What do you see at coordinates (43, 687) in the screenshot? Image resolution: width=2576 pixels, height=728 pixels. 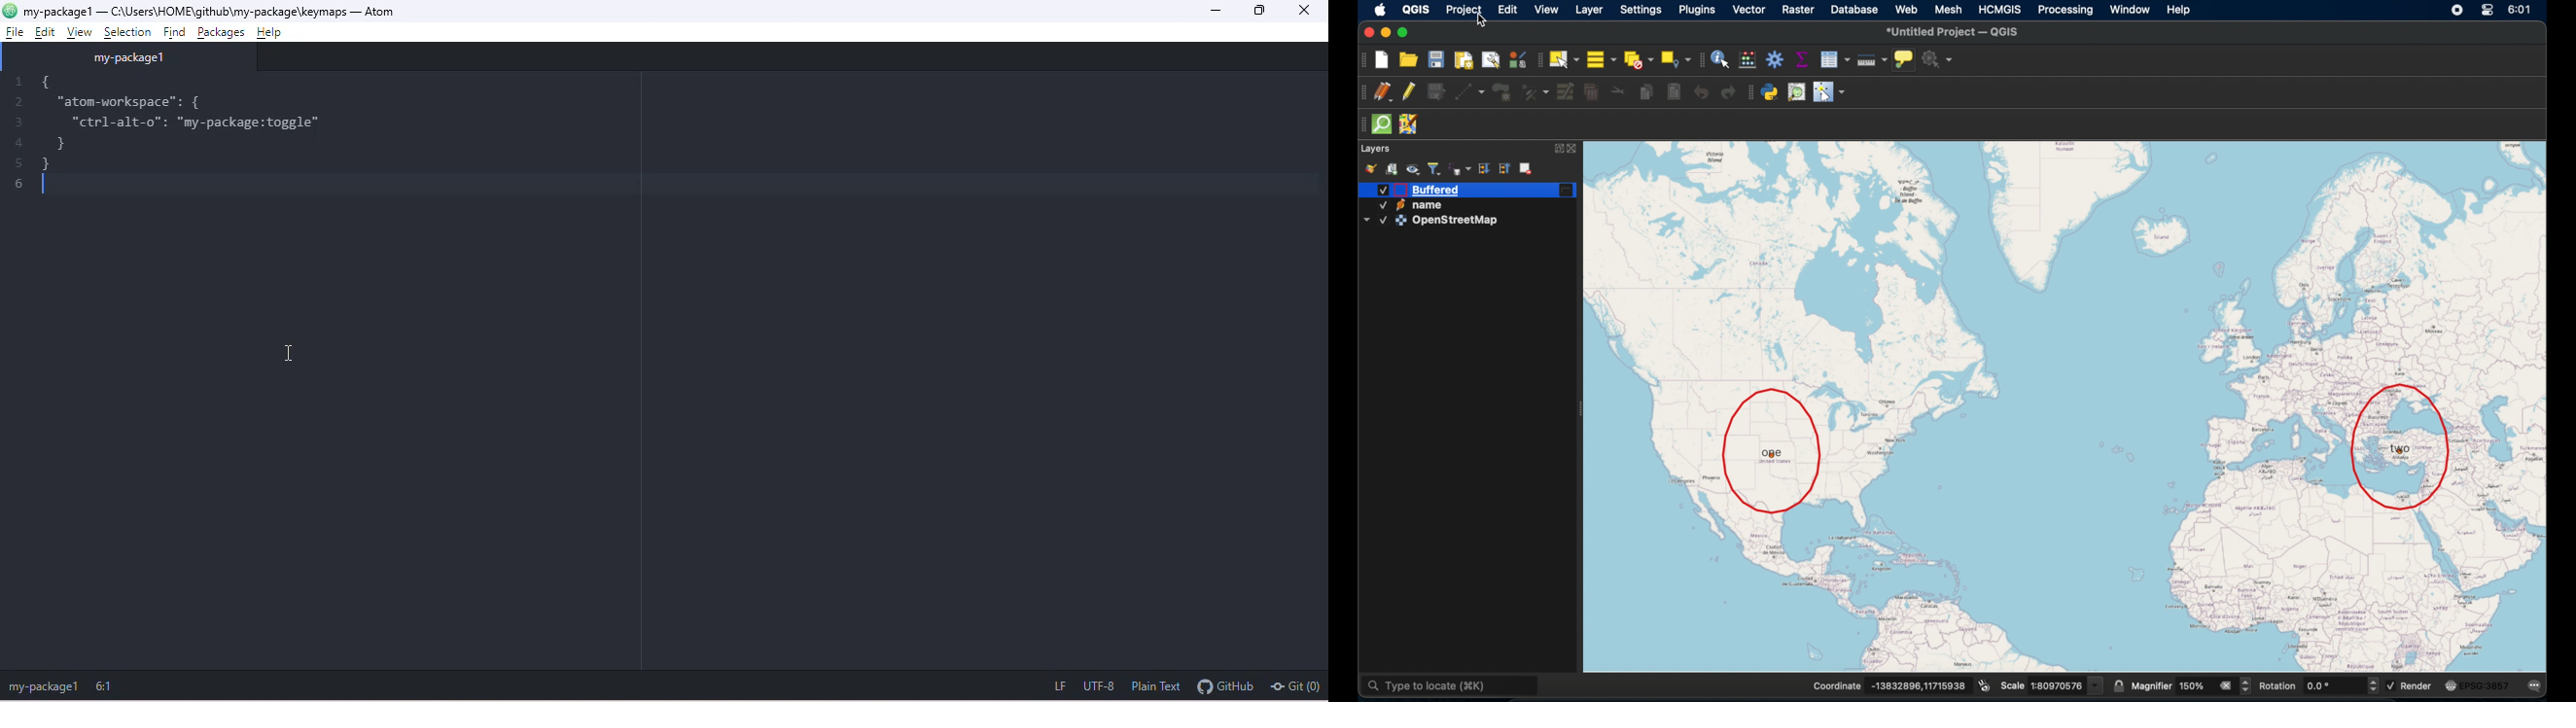 I see `my package1` at bounding box center [43, 687].